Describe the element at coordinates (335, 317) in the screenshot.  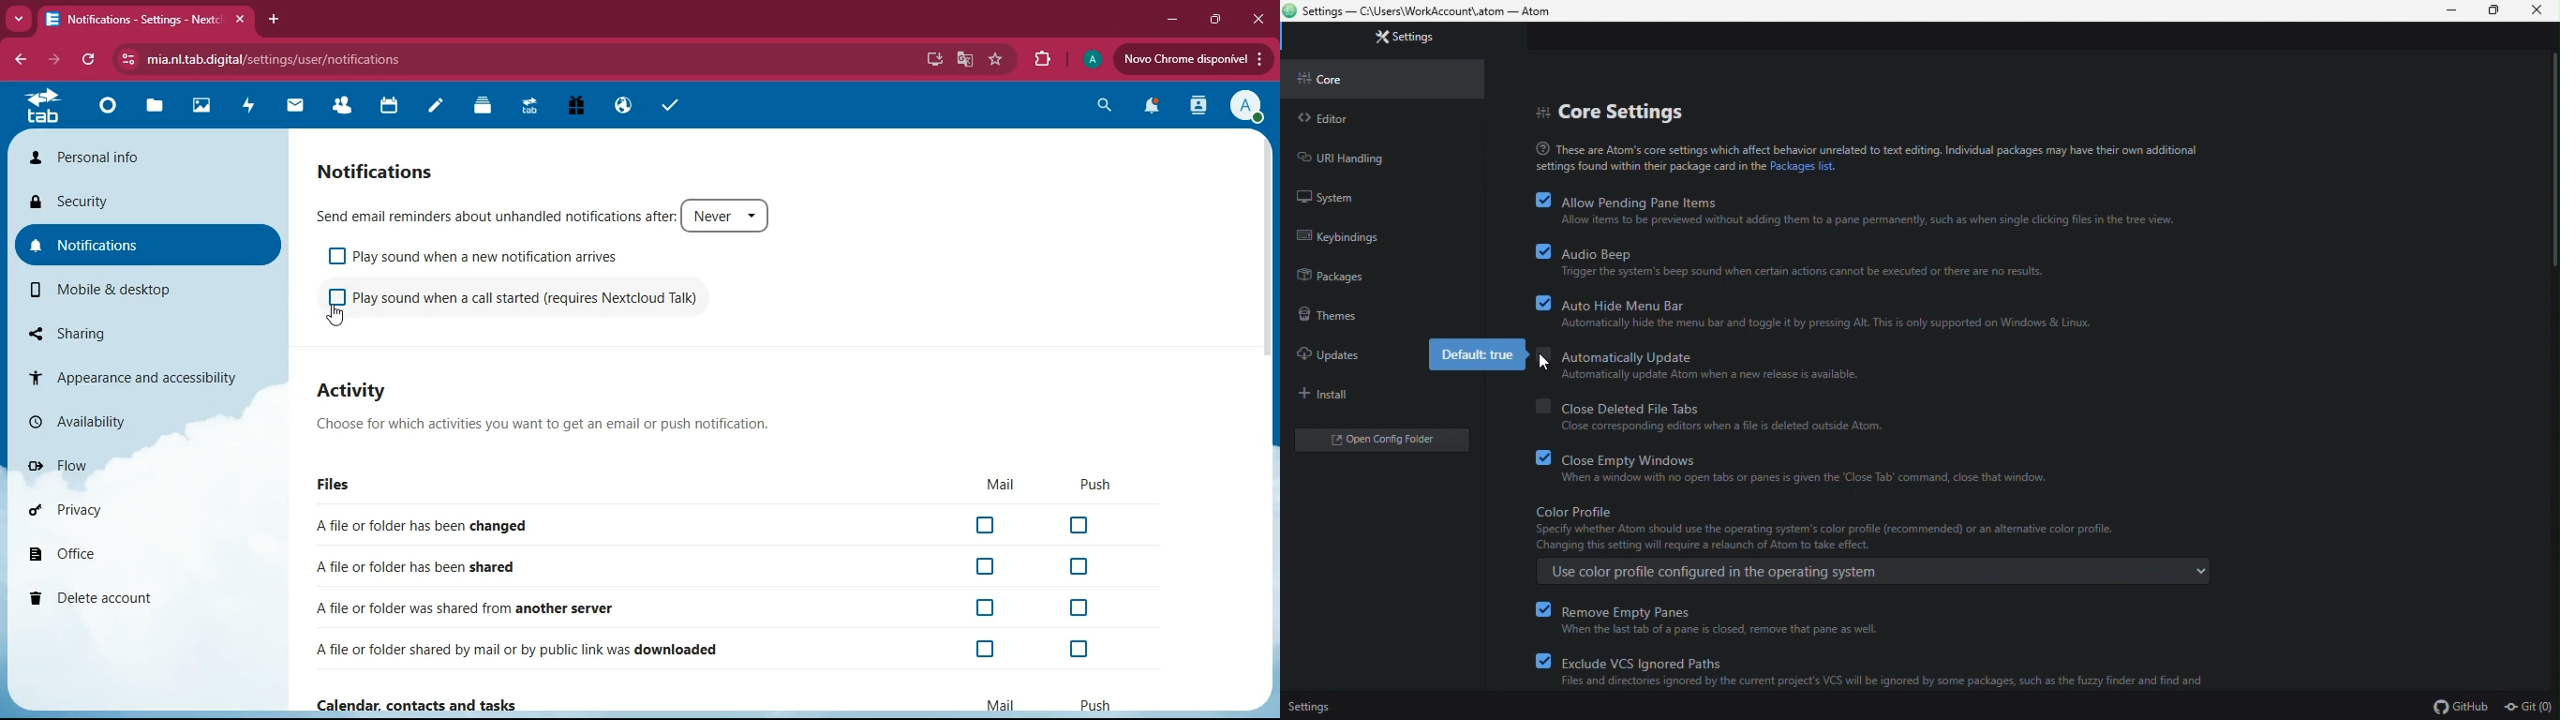
I see `cursor` at that location.